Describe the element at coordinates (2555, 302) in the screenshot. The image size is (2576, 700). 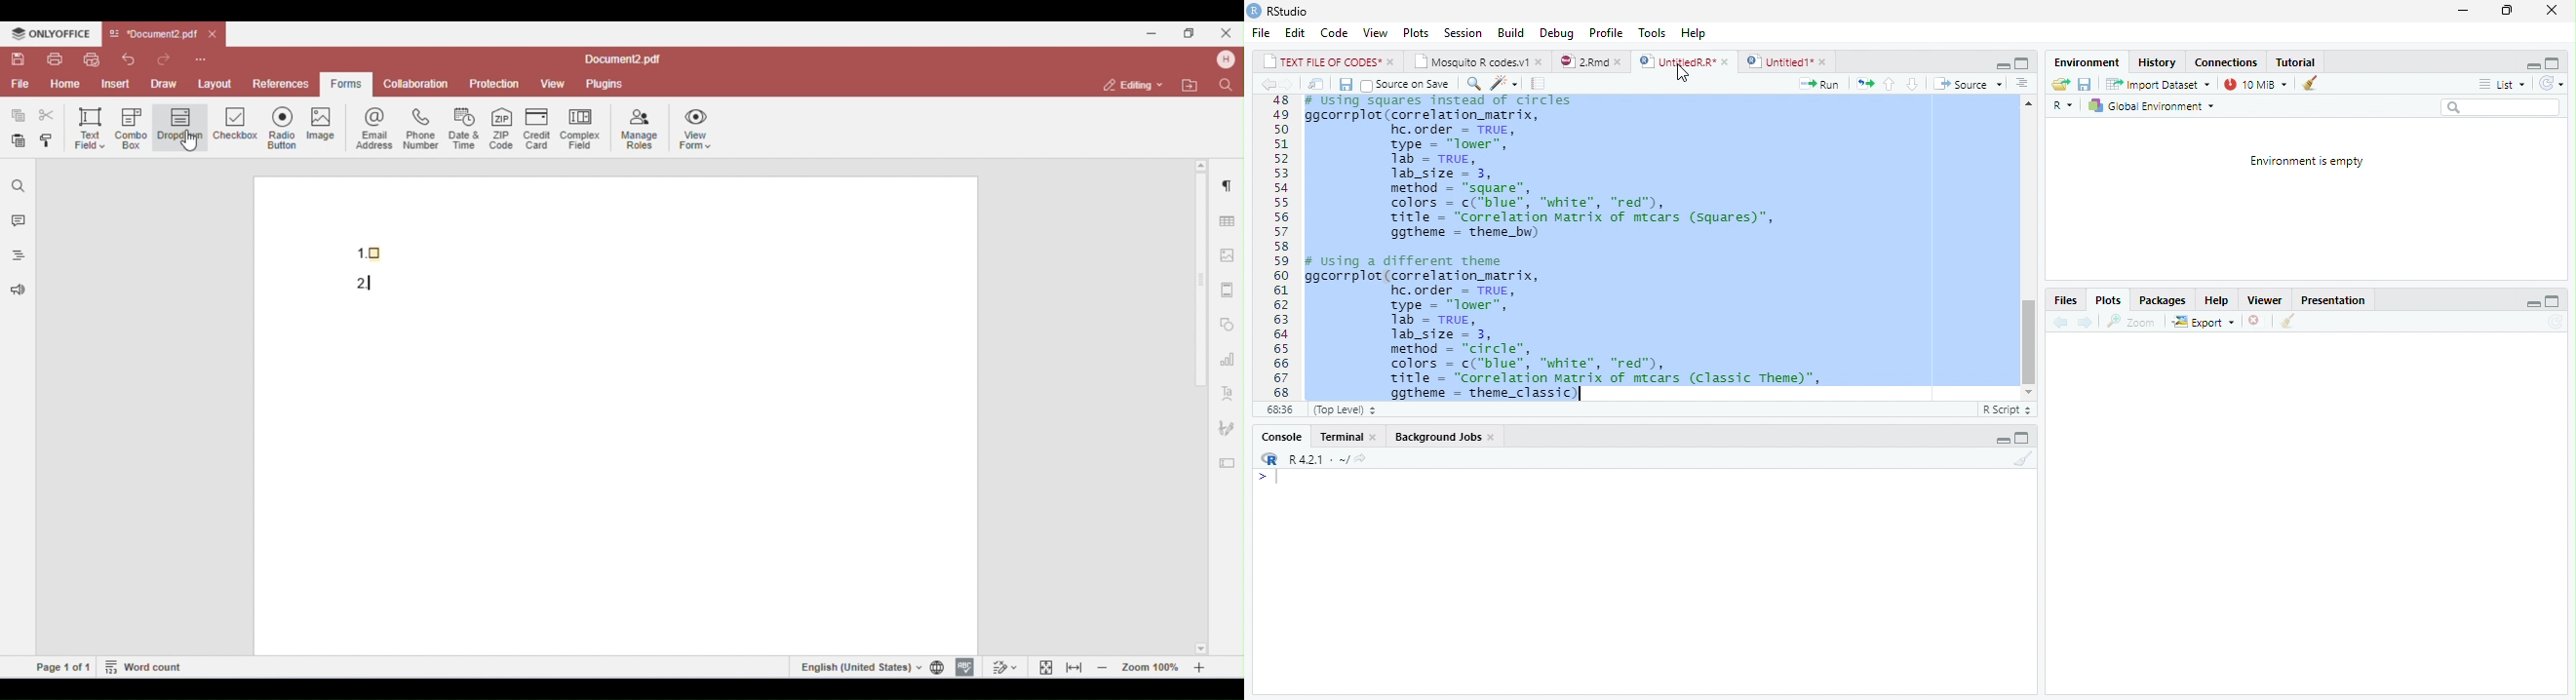
I see `hide console` at that location.